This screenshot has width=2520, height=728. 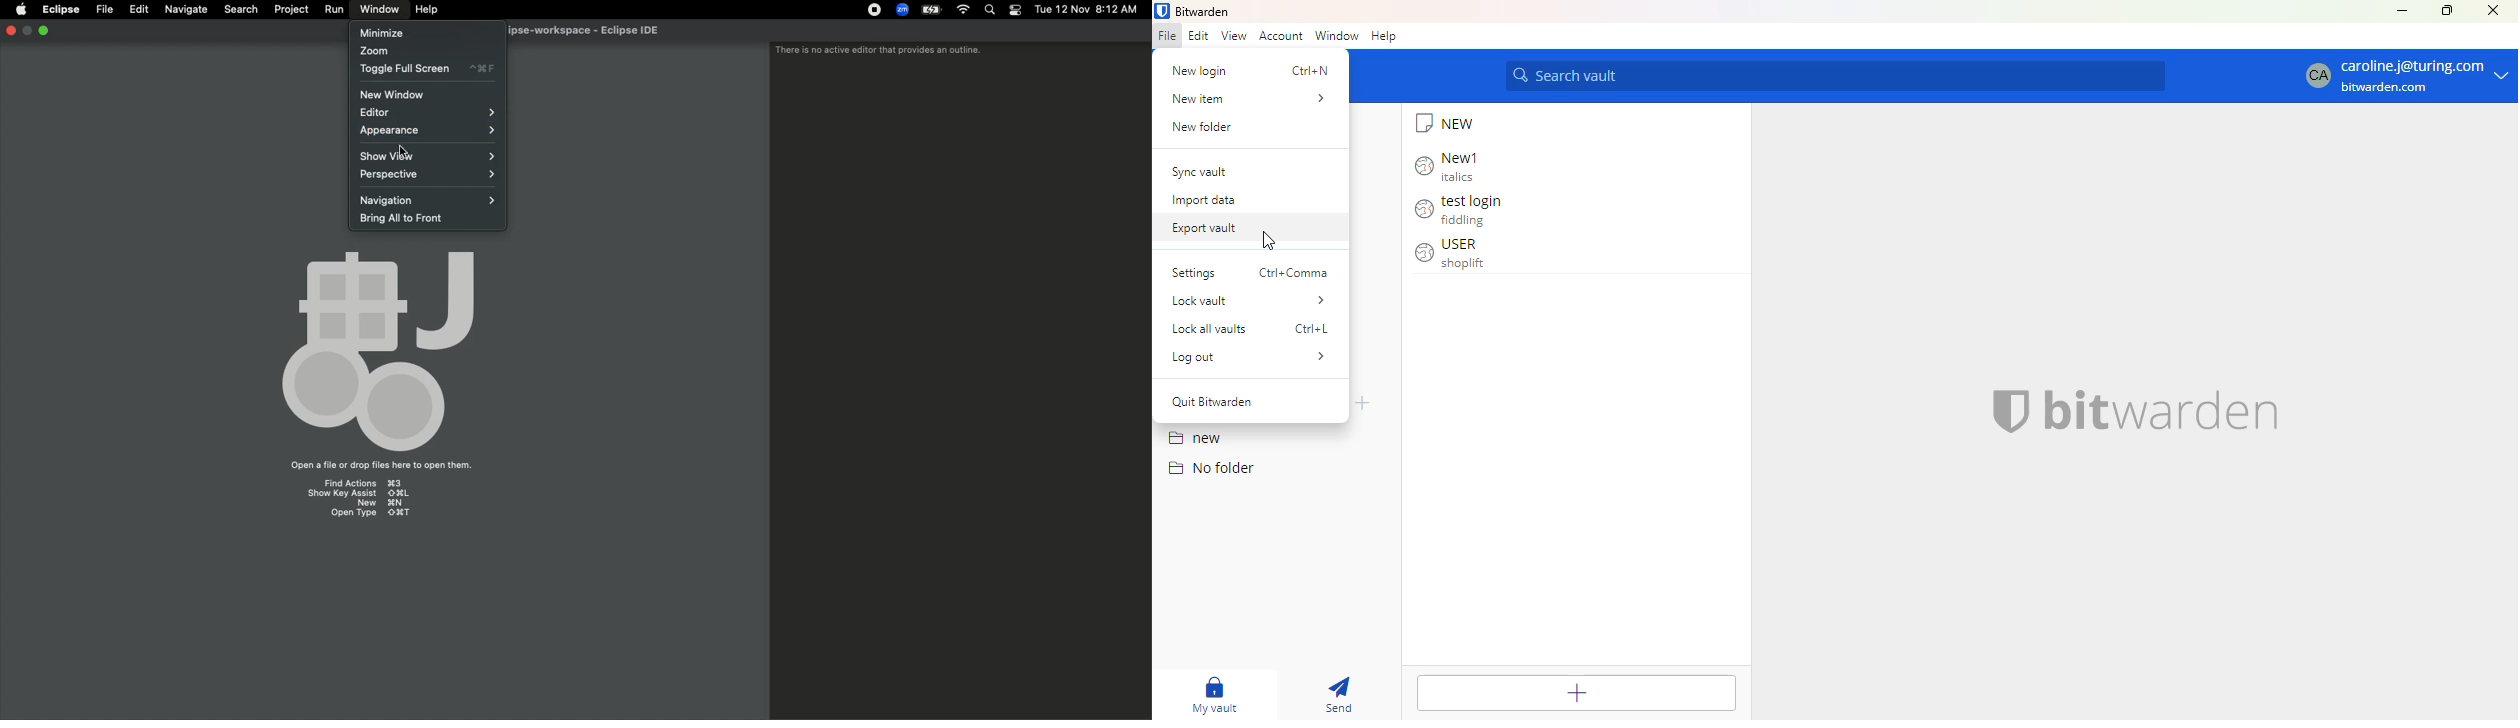 What do you see at coordinates (1250, 71) in the screenshot?
I see `new login` at bounding box center [1250, 71].